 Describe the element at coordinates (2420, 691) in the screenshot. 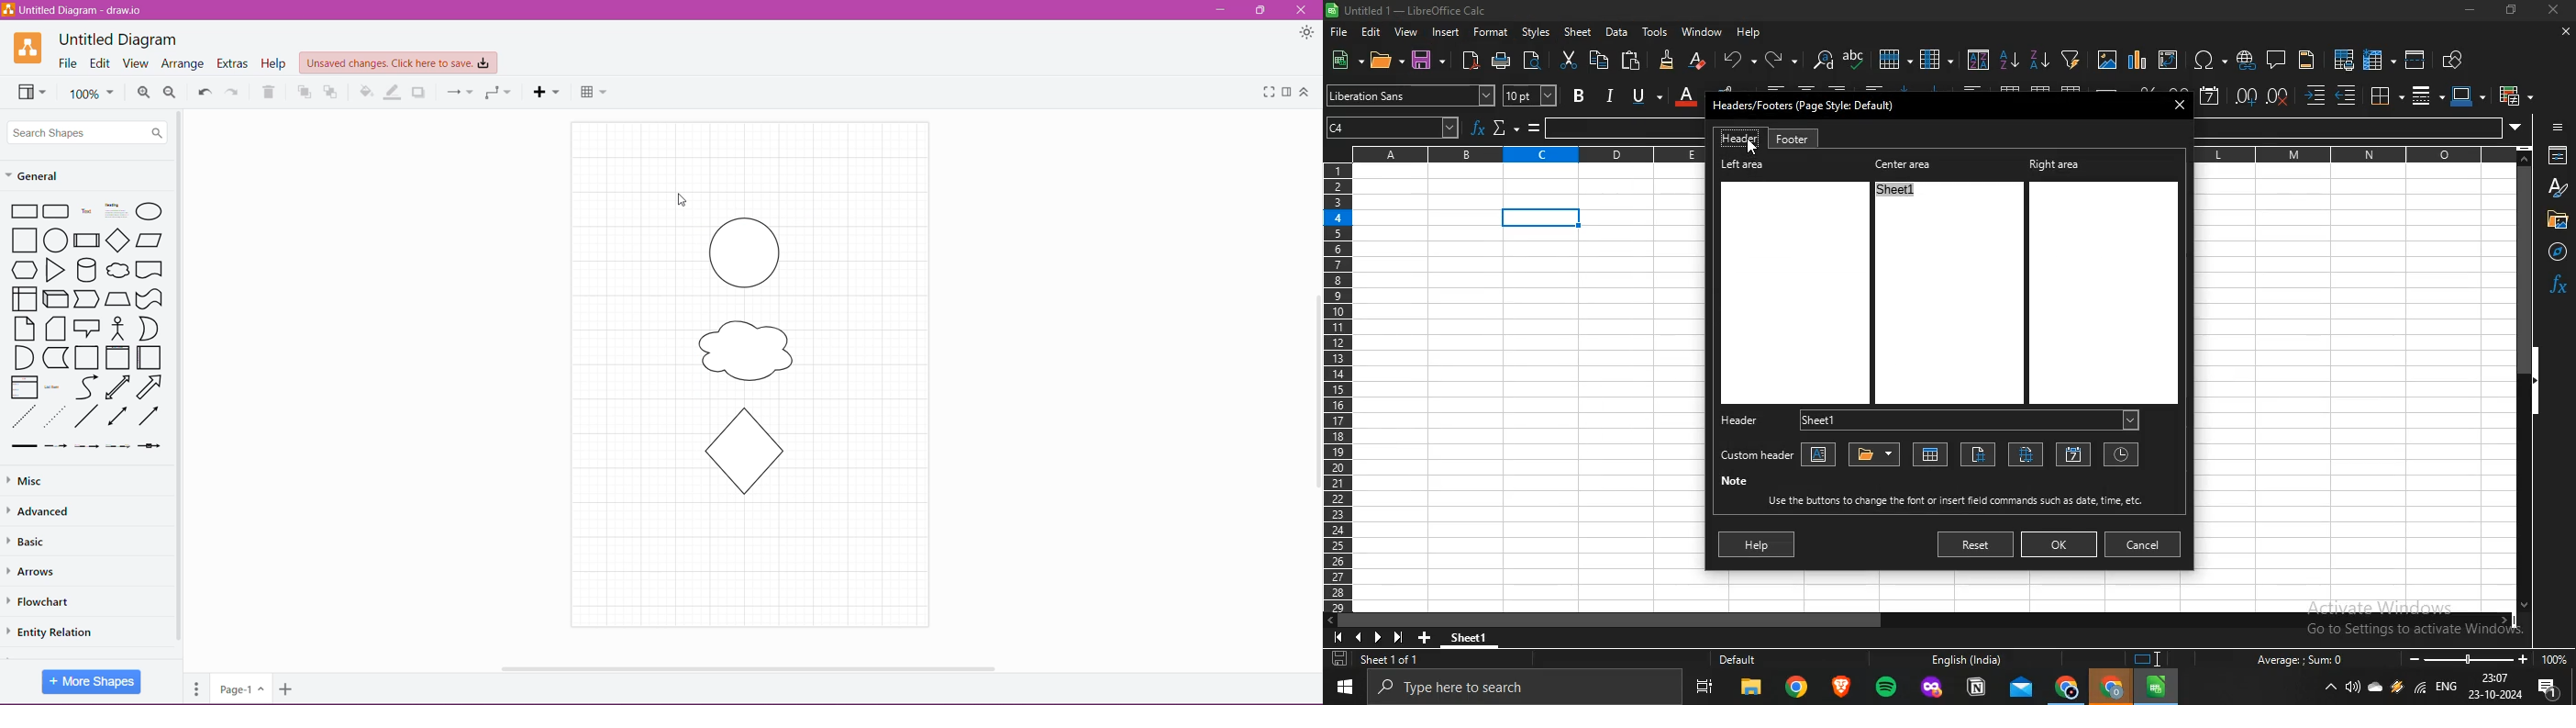

I see `wifi` at that location.